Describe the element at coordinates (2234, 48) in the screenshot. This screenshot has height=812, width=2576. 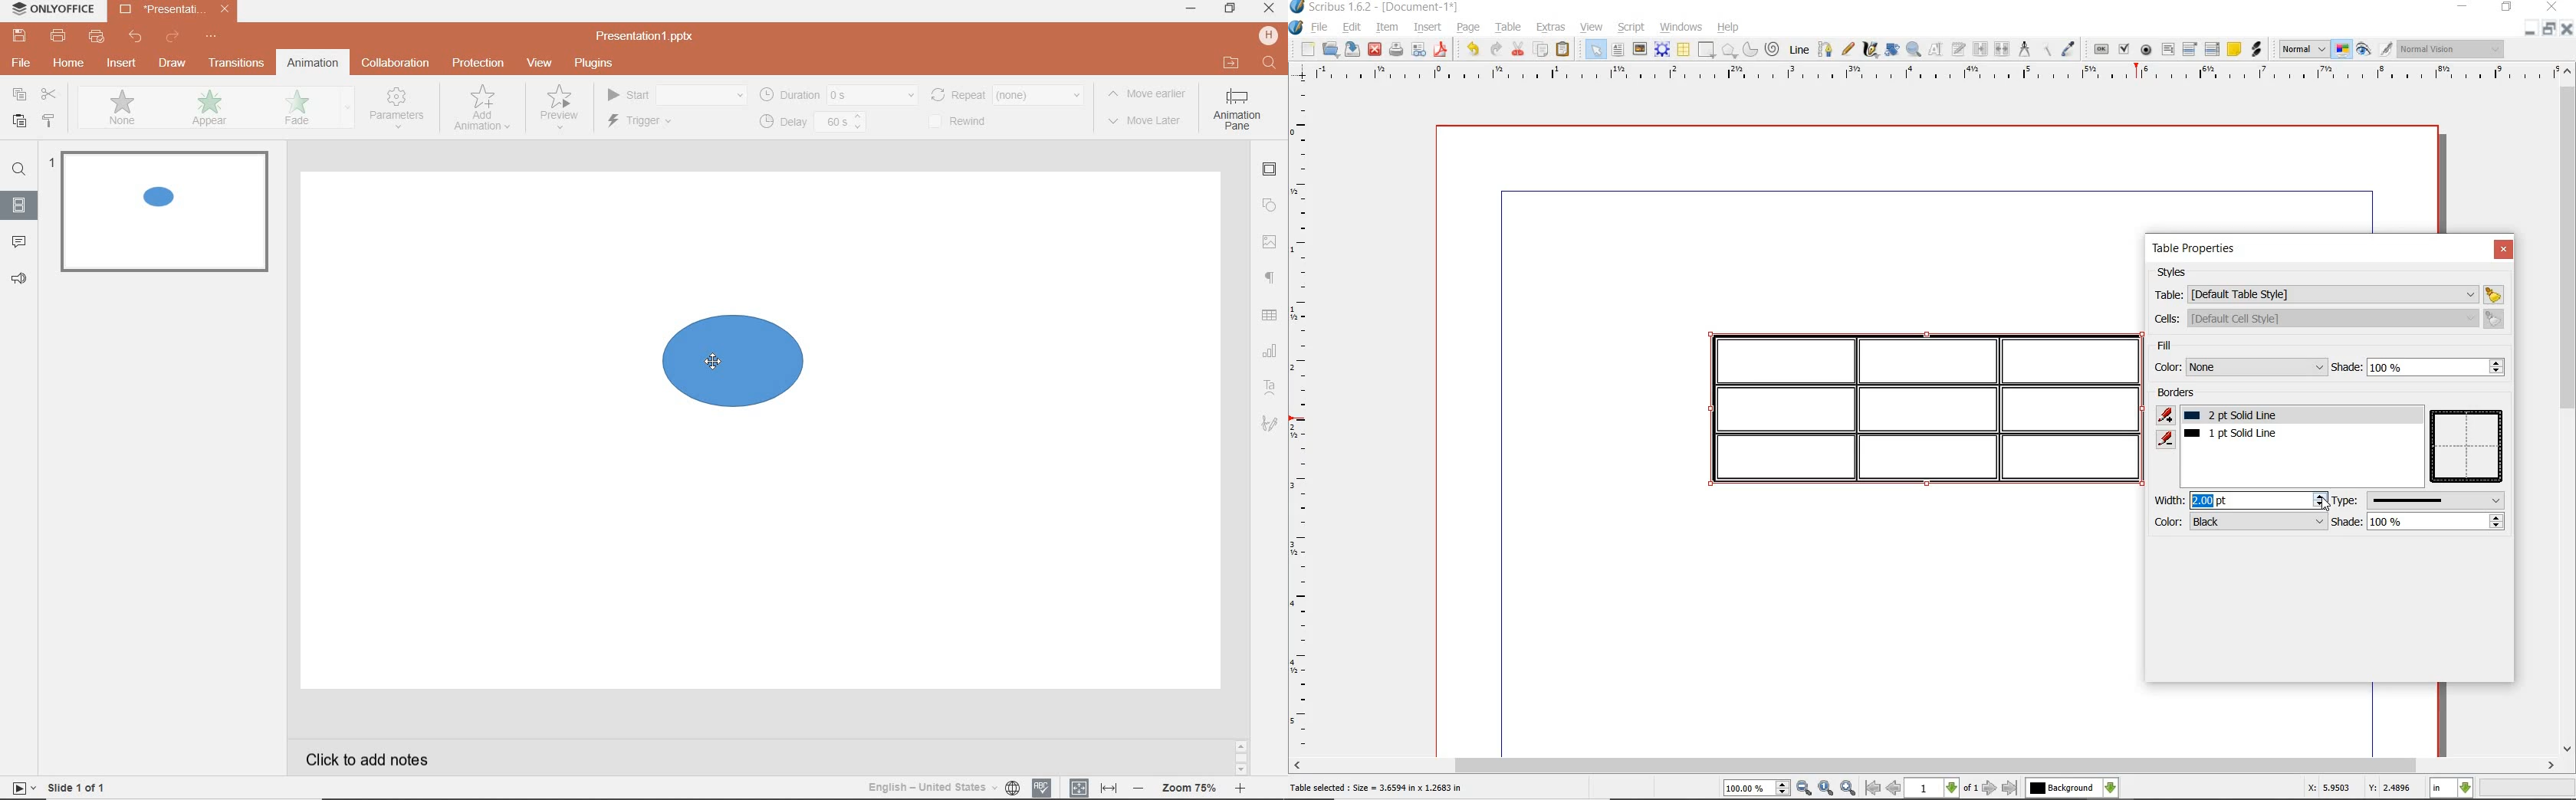
I see `text annotatin` at that location.